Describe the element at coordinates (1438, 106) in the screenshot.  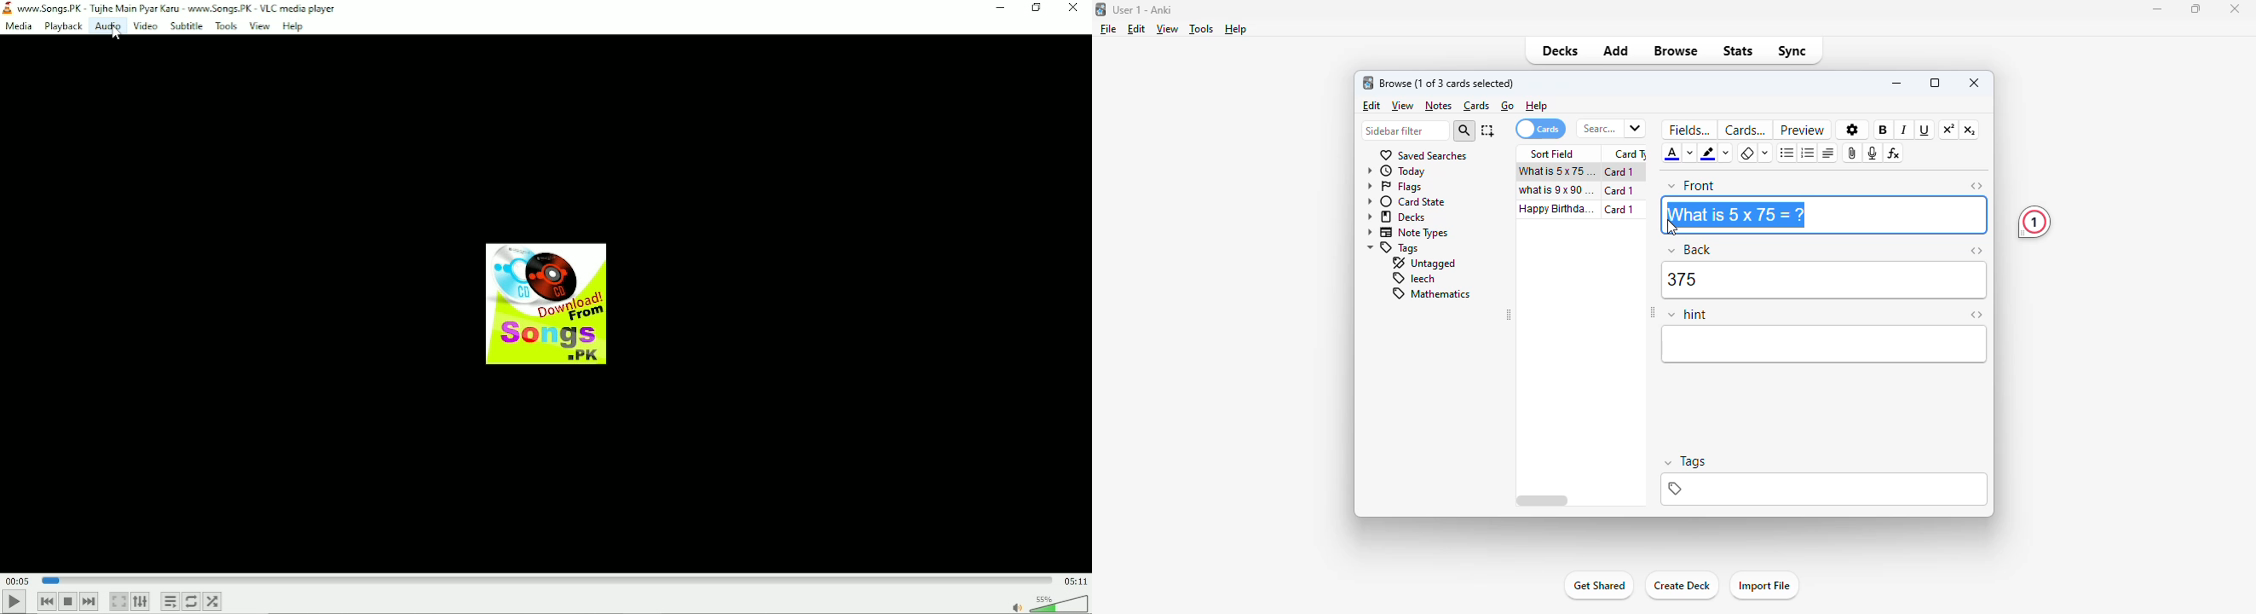
I see `notes` at that location.